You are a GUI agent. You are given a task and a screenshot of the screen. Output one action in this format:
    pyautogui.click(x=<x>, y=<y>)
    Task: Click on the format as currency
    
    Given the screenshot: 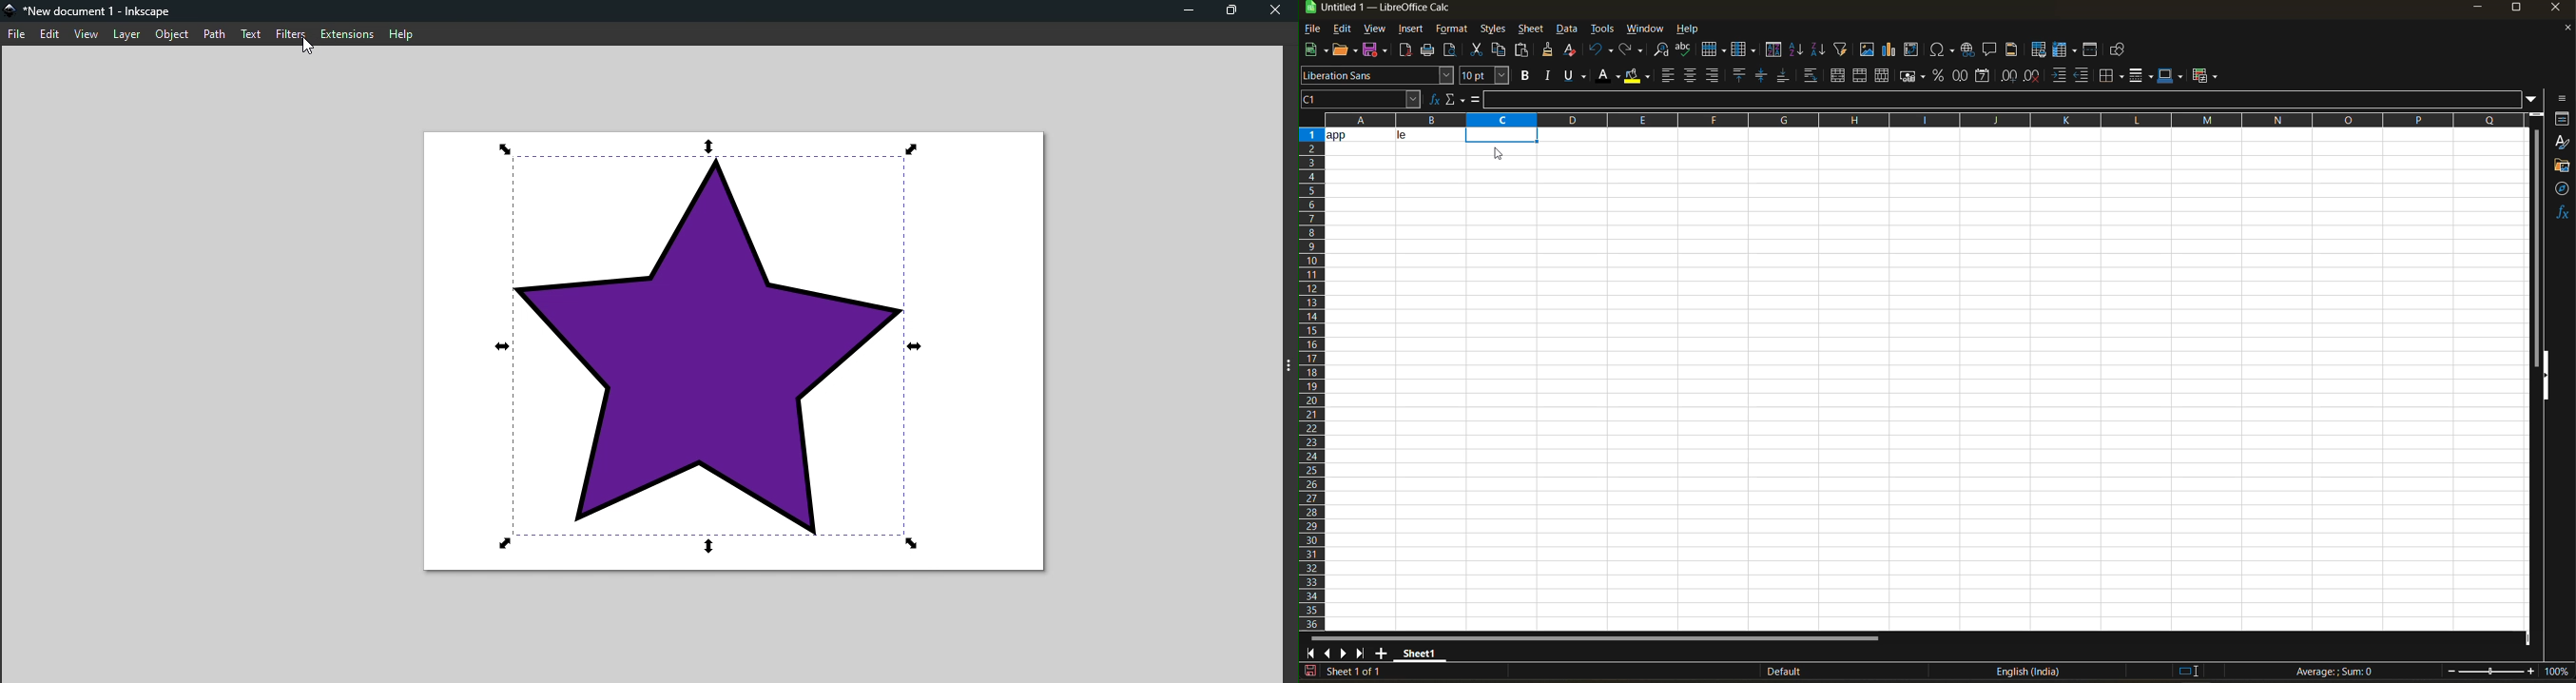 What is the action you would take?
    pyautogui.click(x=1916, y=76)
    